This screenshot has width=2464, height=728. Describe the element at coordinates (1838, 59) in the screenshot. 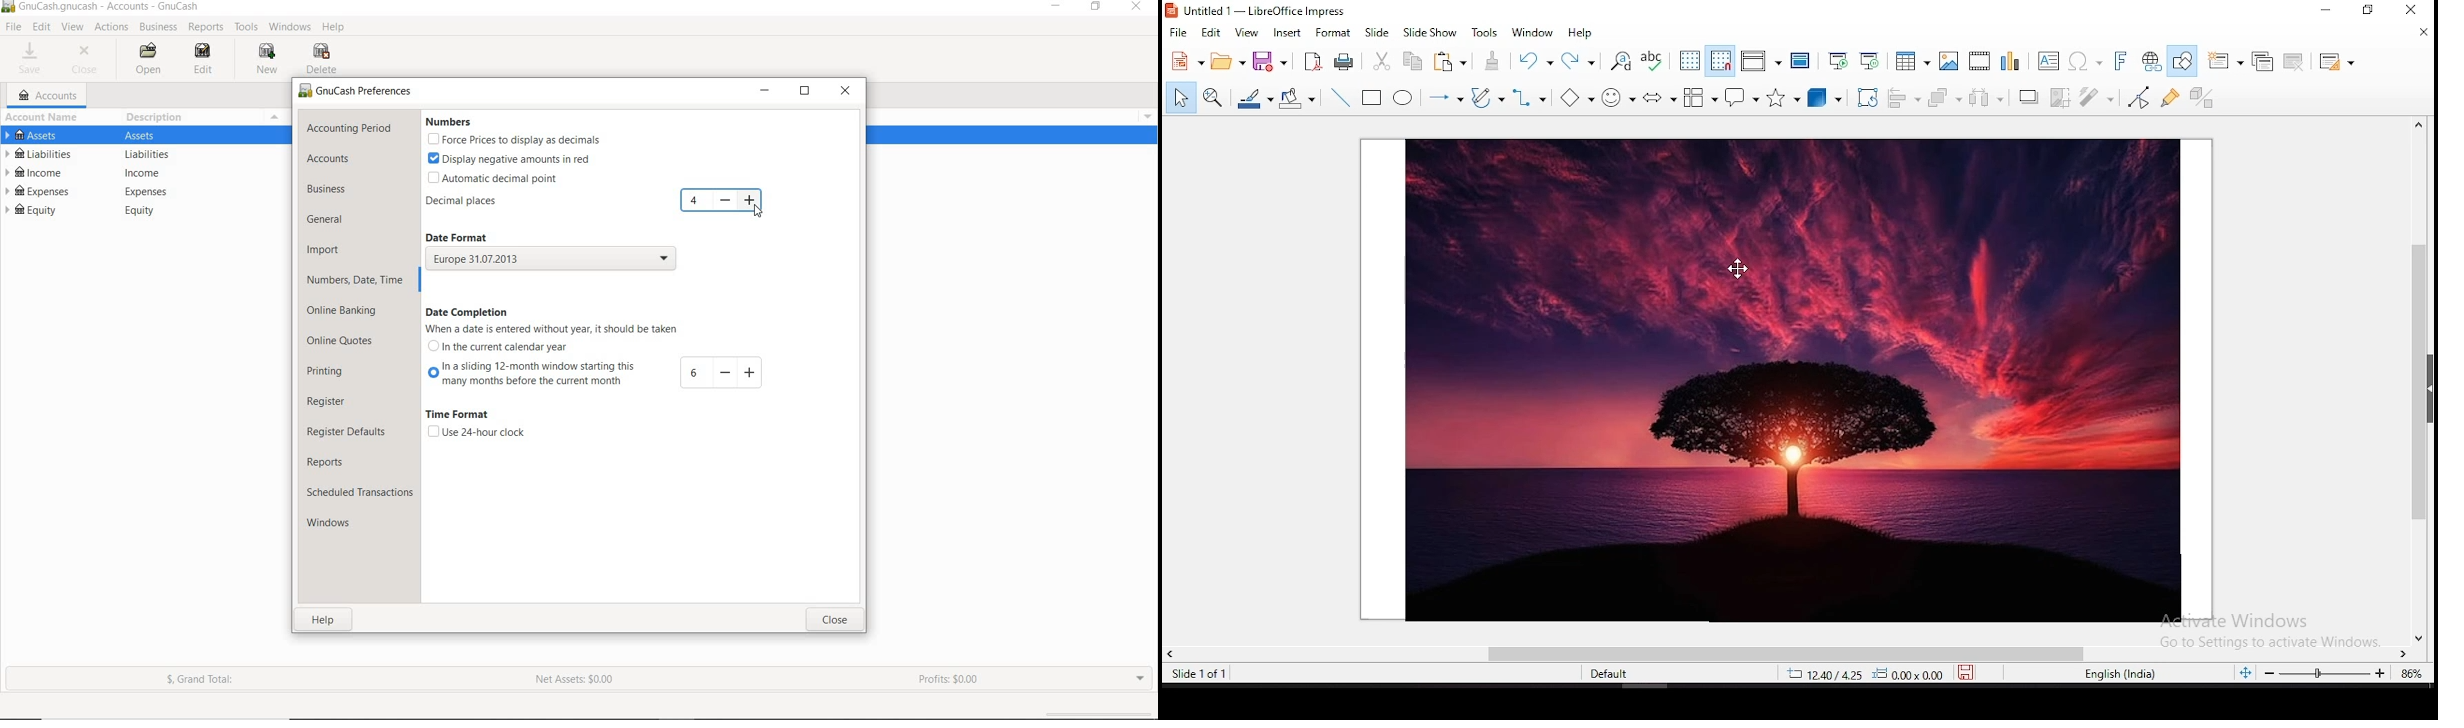

I see `start from first slide` at that location.